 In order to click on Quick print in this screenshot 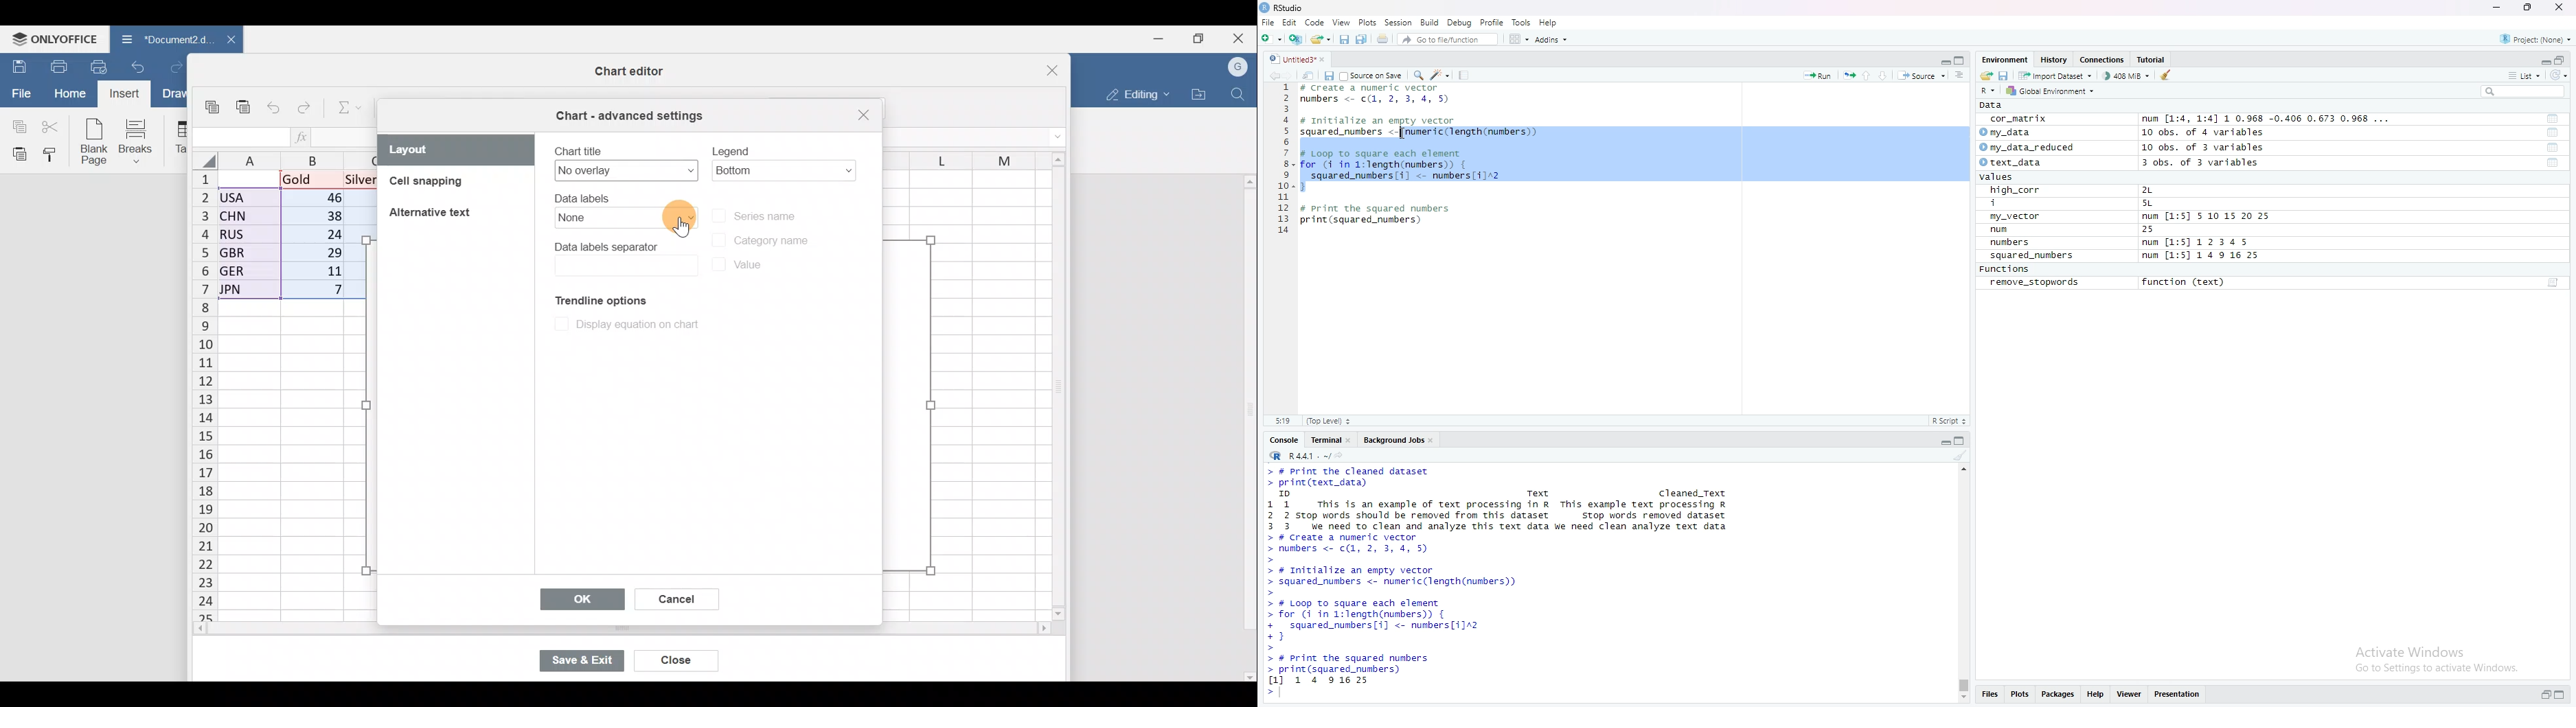, I will do `click(103, 64)`.